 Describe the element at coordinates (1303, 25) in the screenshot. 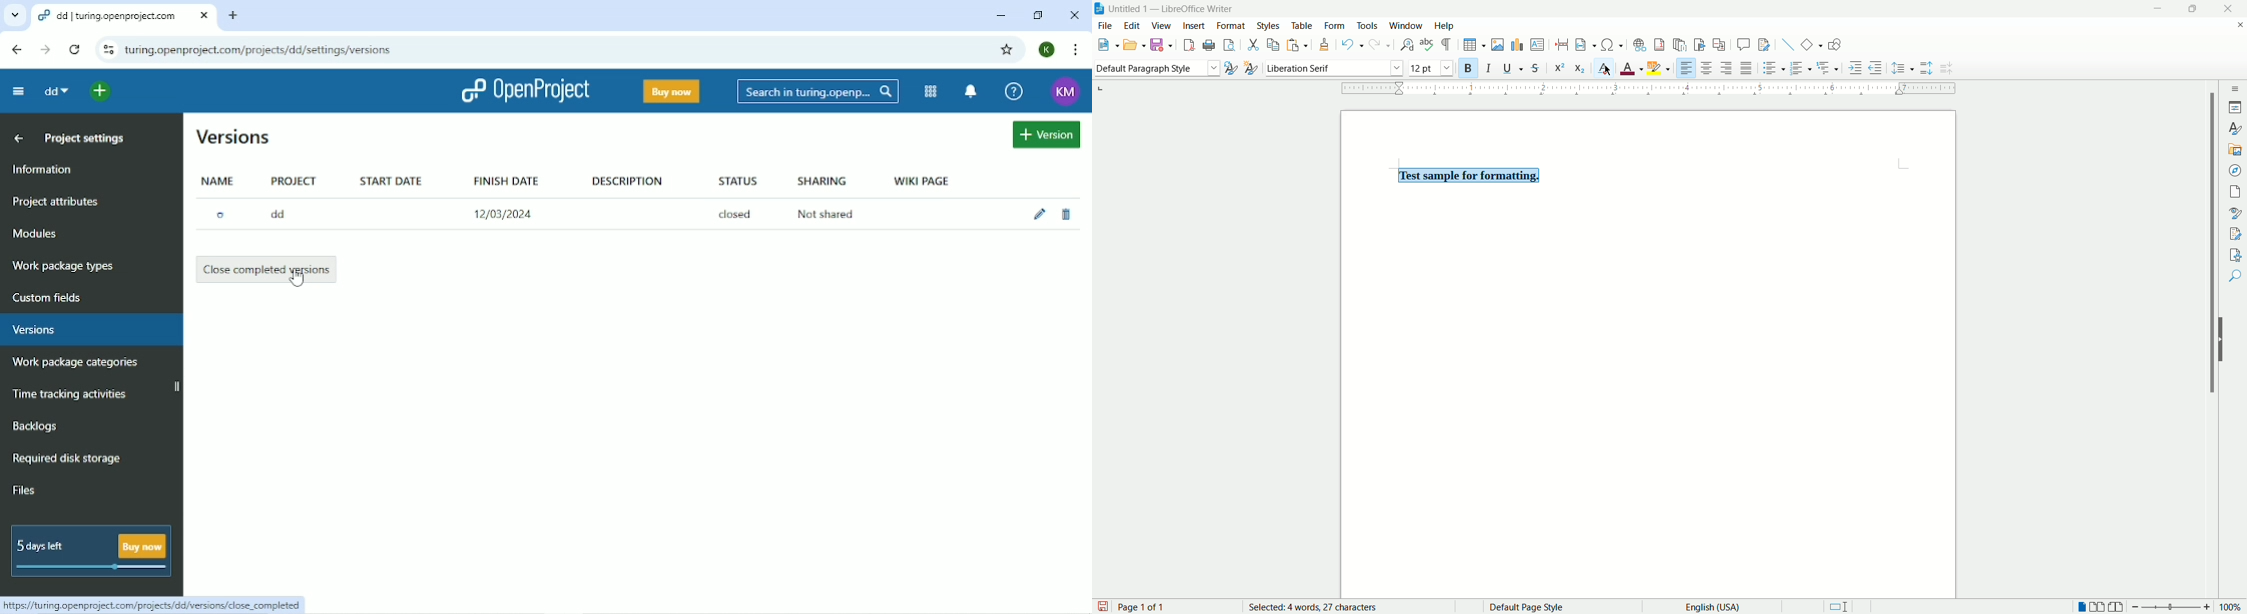

I see `table` at that location.